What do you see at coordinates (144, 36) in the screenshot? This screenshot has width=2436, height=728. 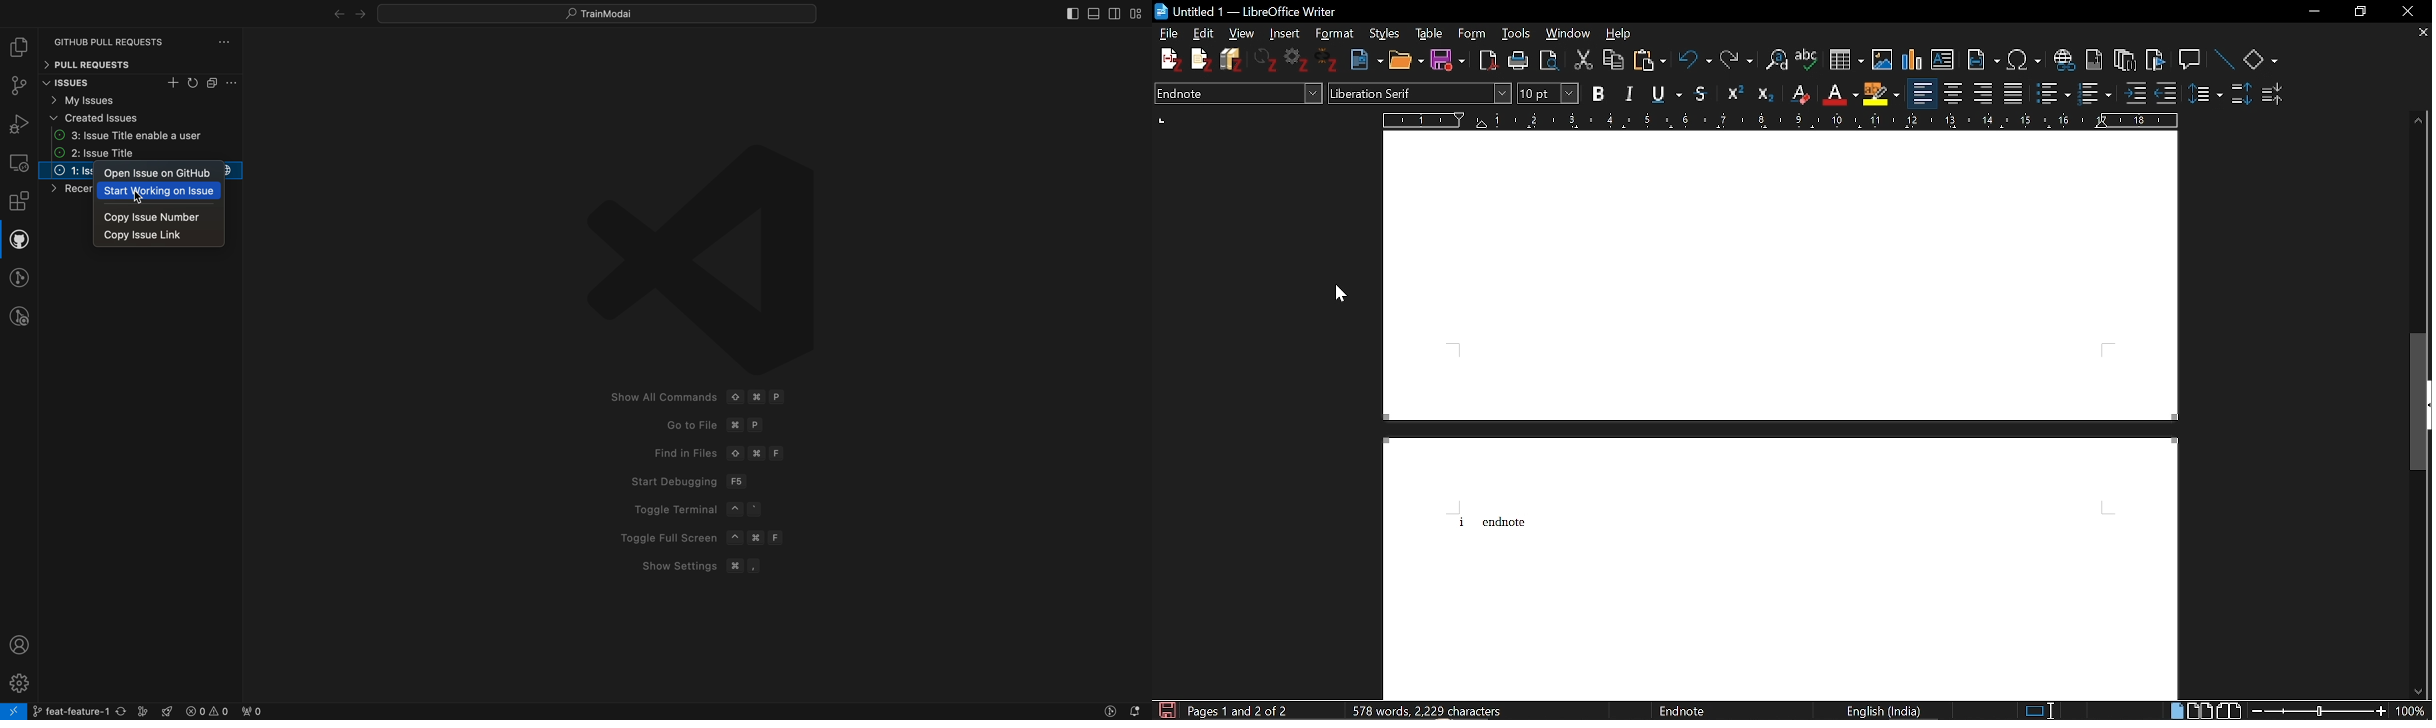 I see `requests` at bounding box center [144, 36].